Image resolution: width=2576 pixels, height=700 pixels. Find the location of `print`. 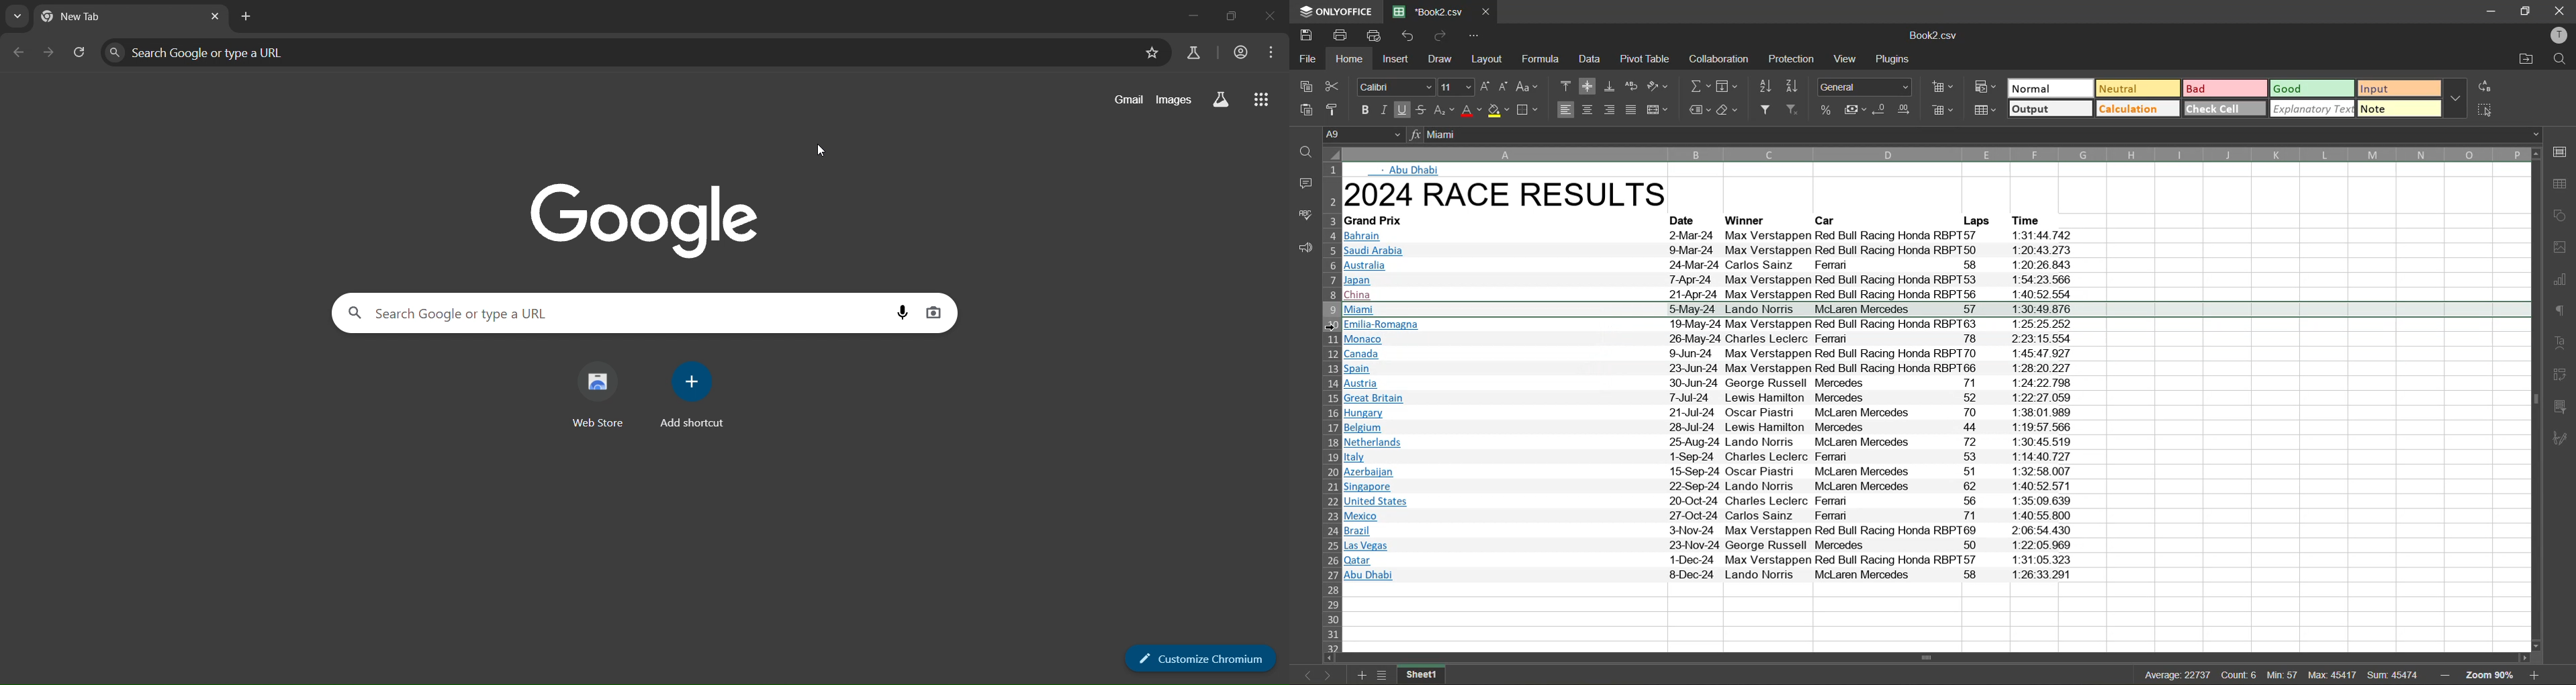

print is located at coordinates (1340, 36).